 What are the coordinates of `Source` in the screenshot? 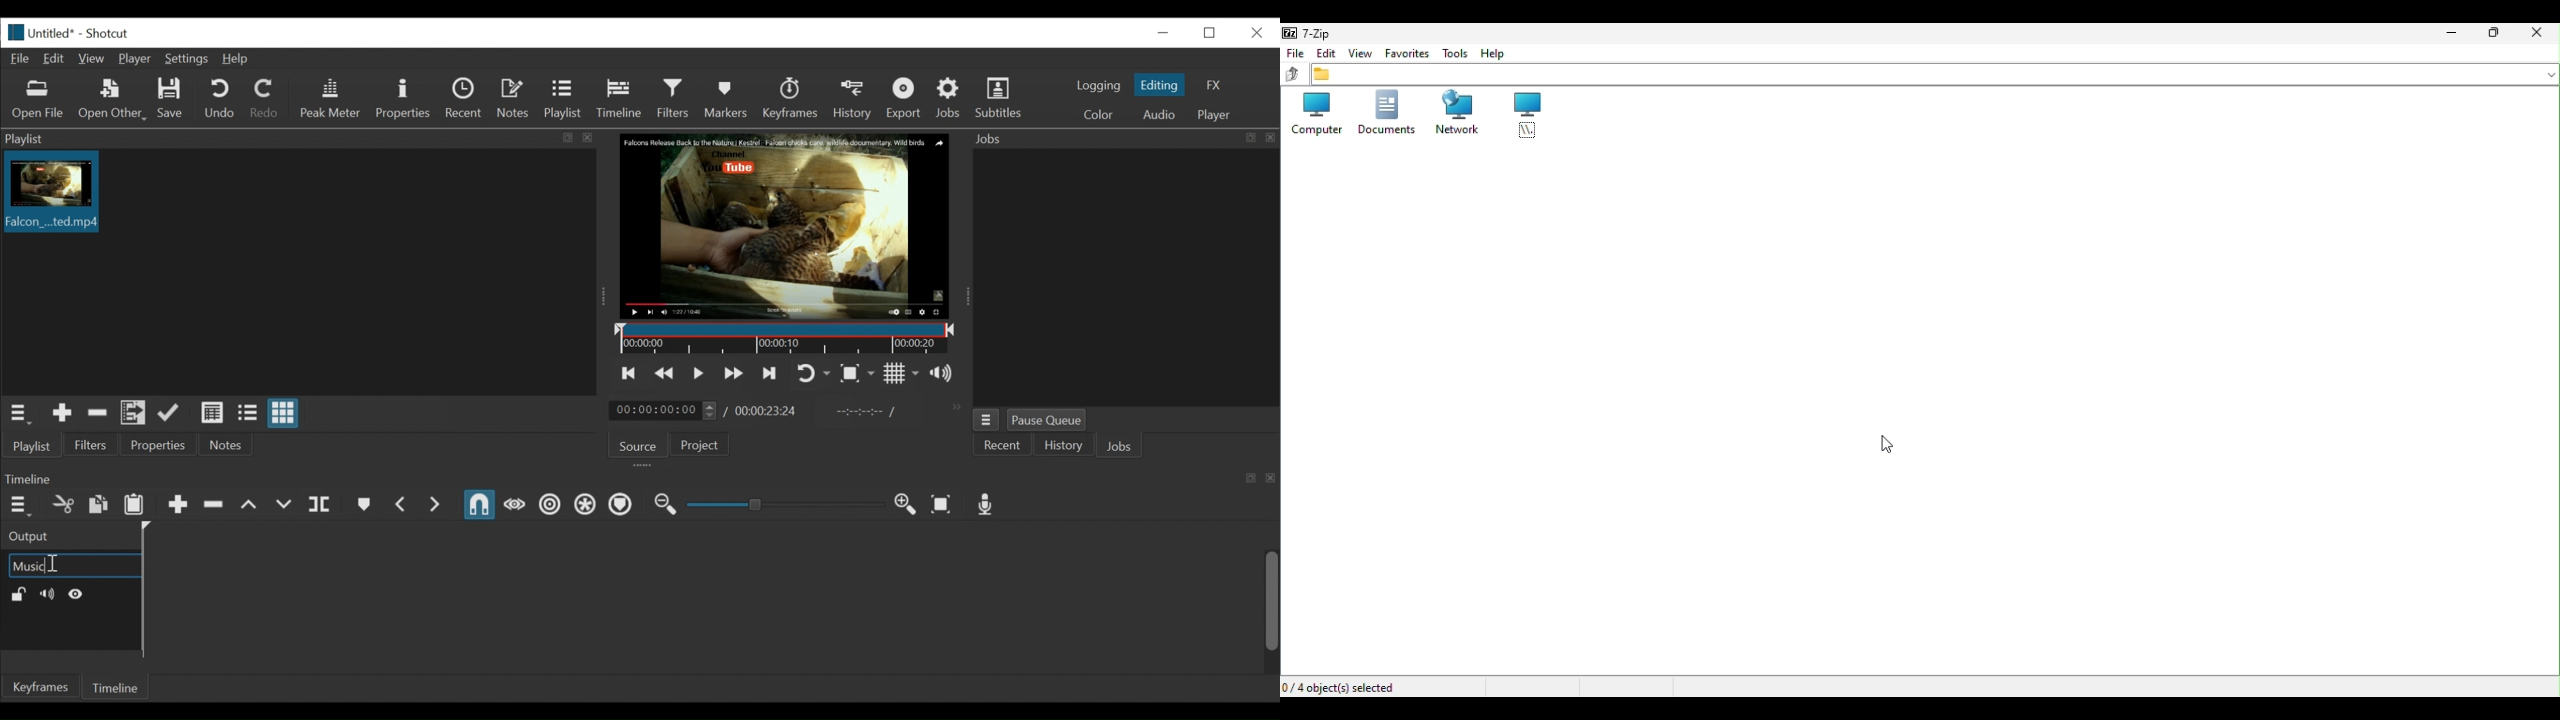 It's located at (635, 445).